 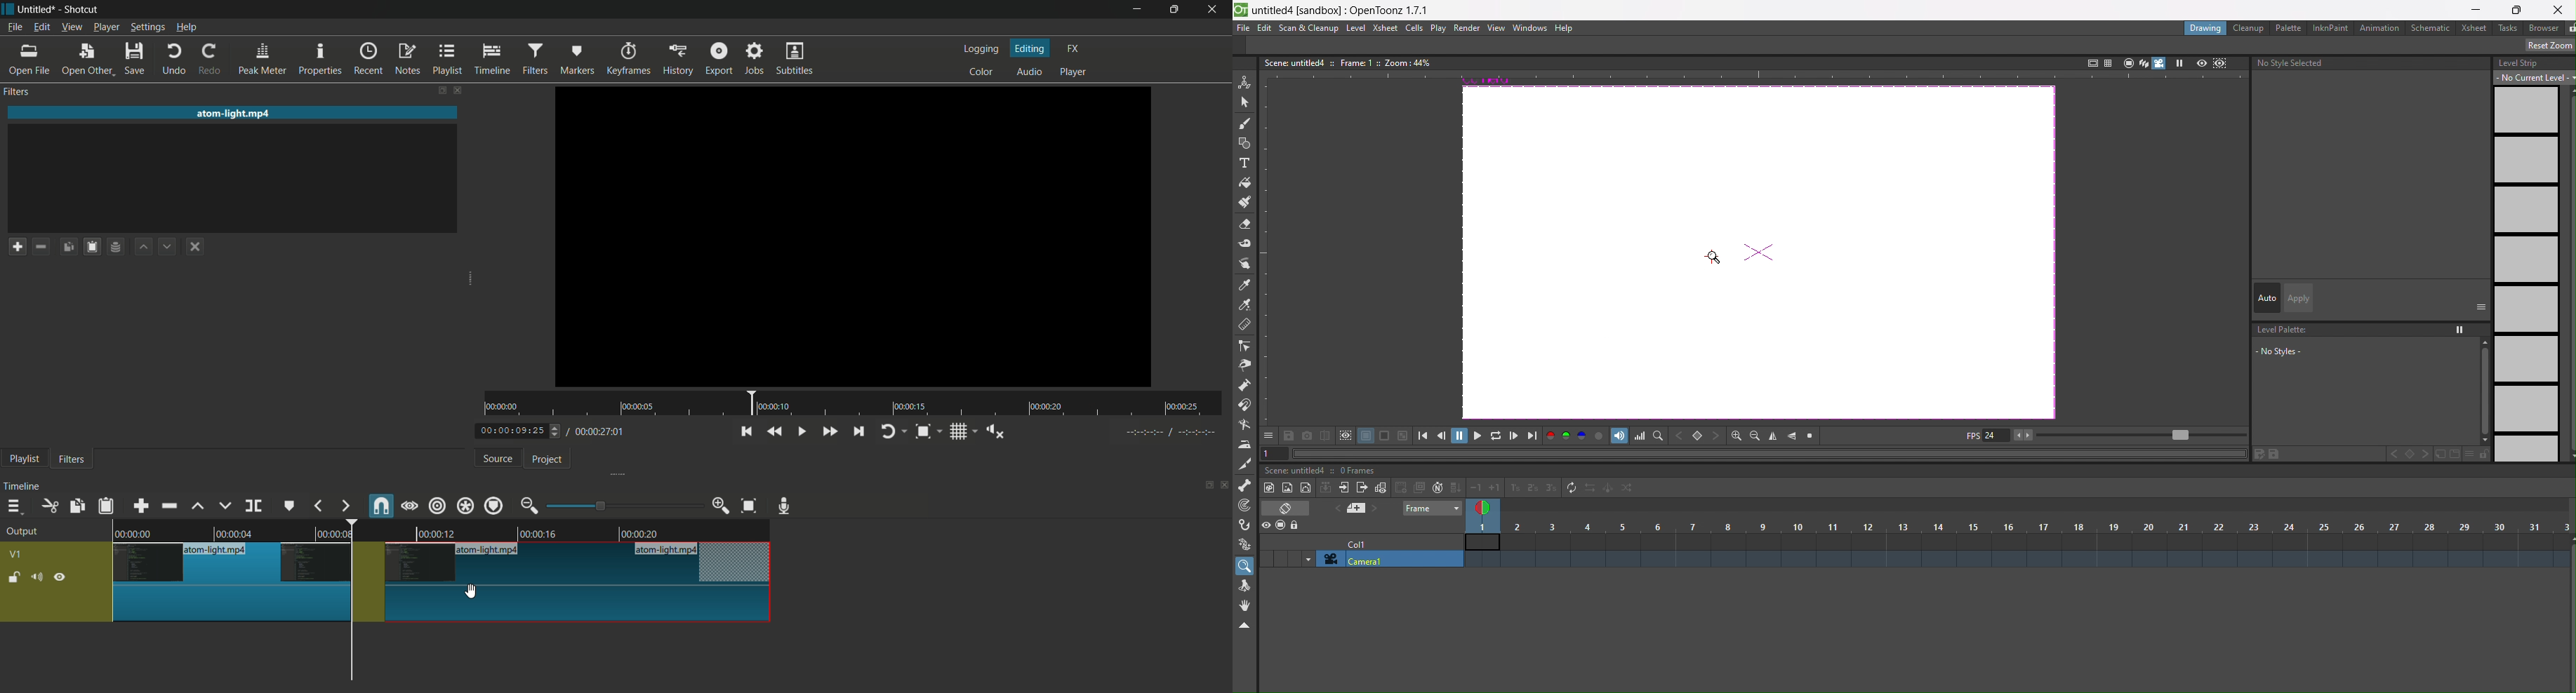 I want to click on , so click(x=1588, y=489).